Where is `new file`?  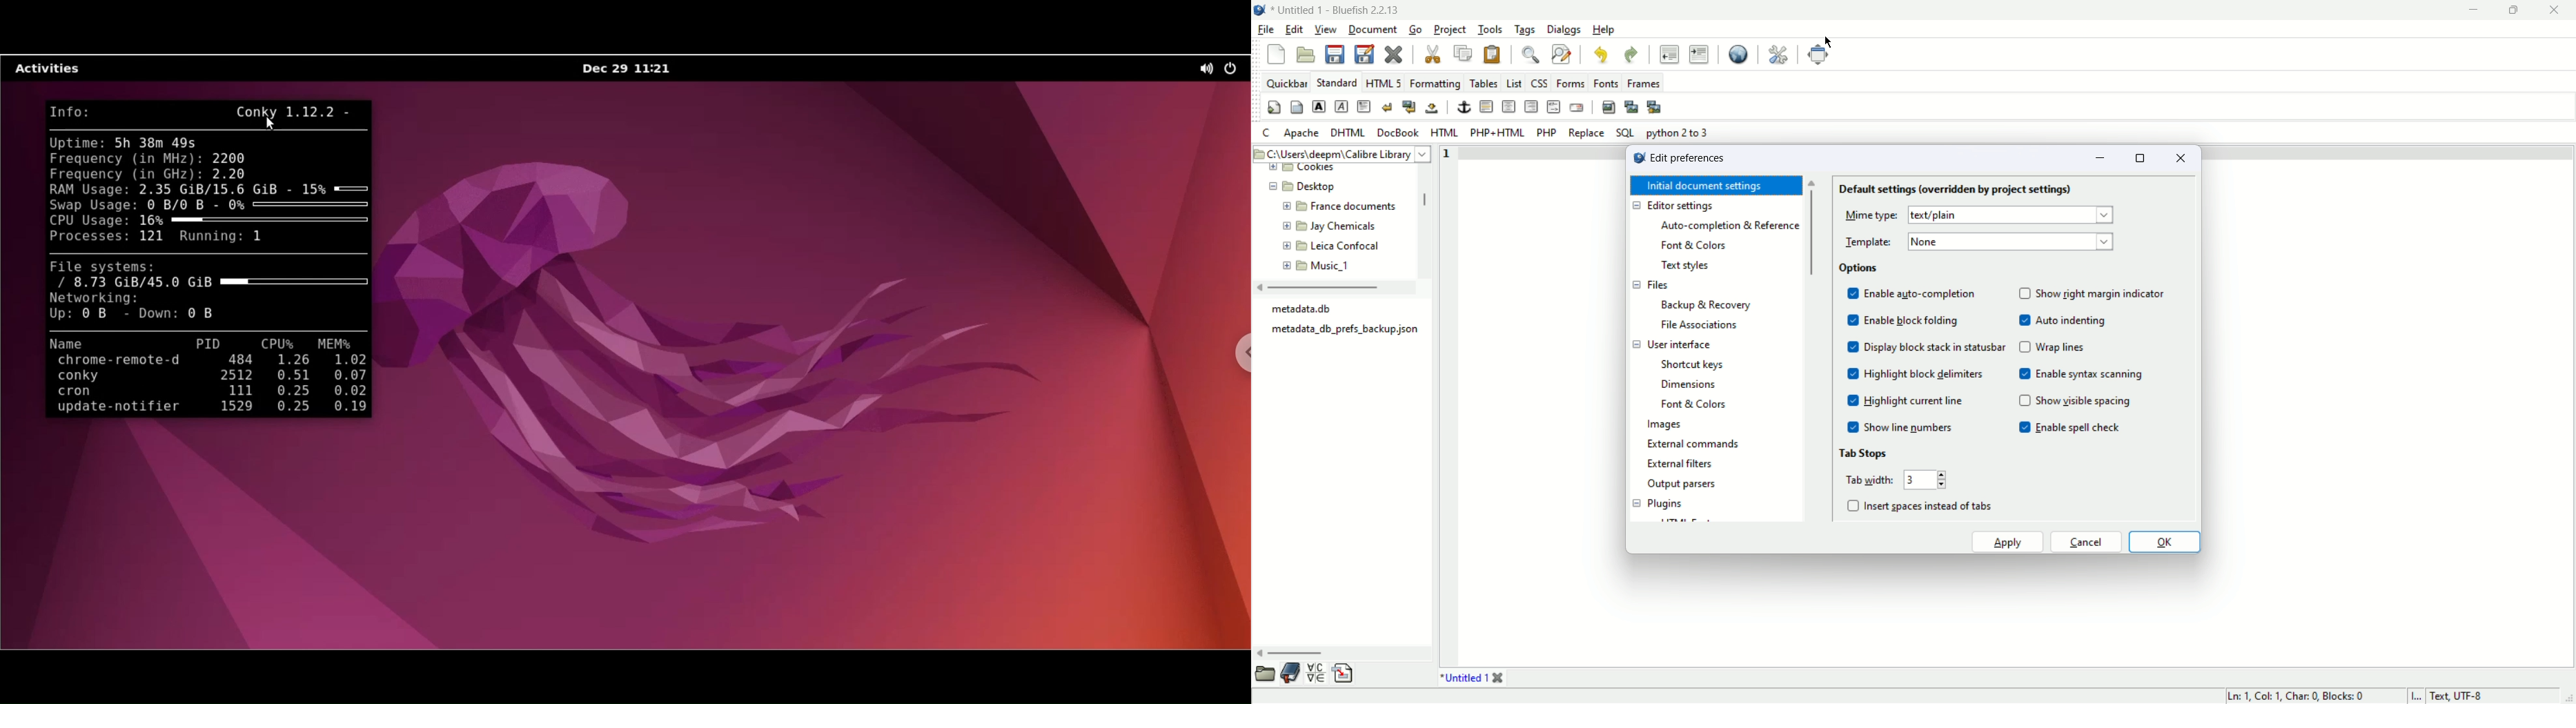
new file is located at coordinates (1277, 55).